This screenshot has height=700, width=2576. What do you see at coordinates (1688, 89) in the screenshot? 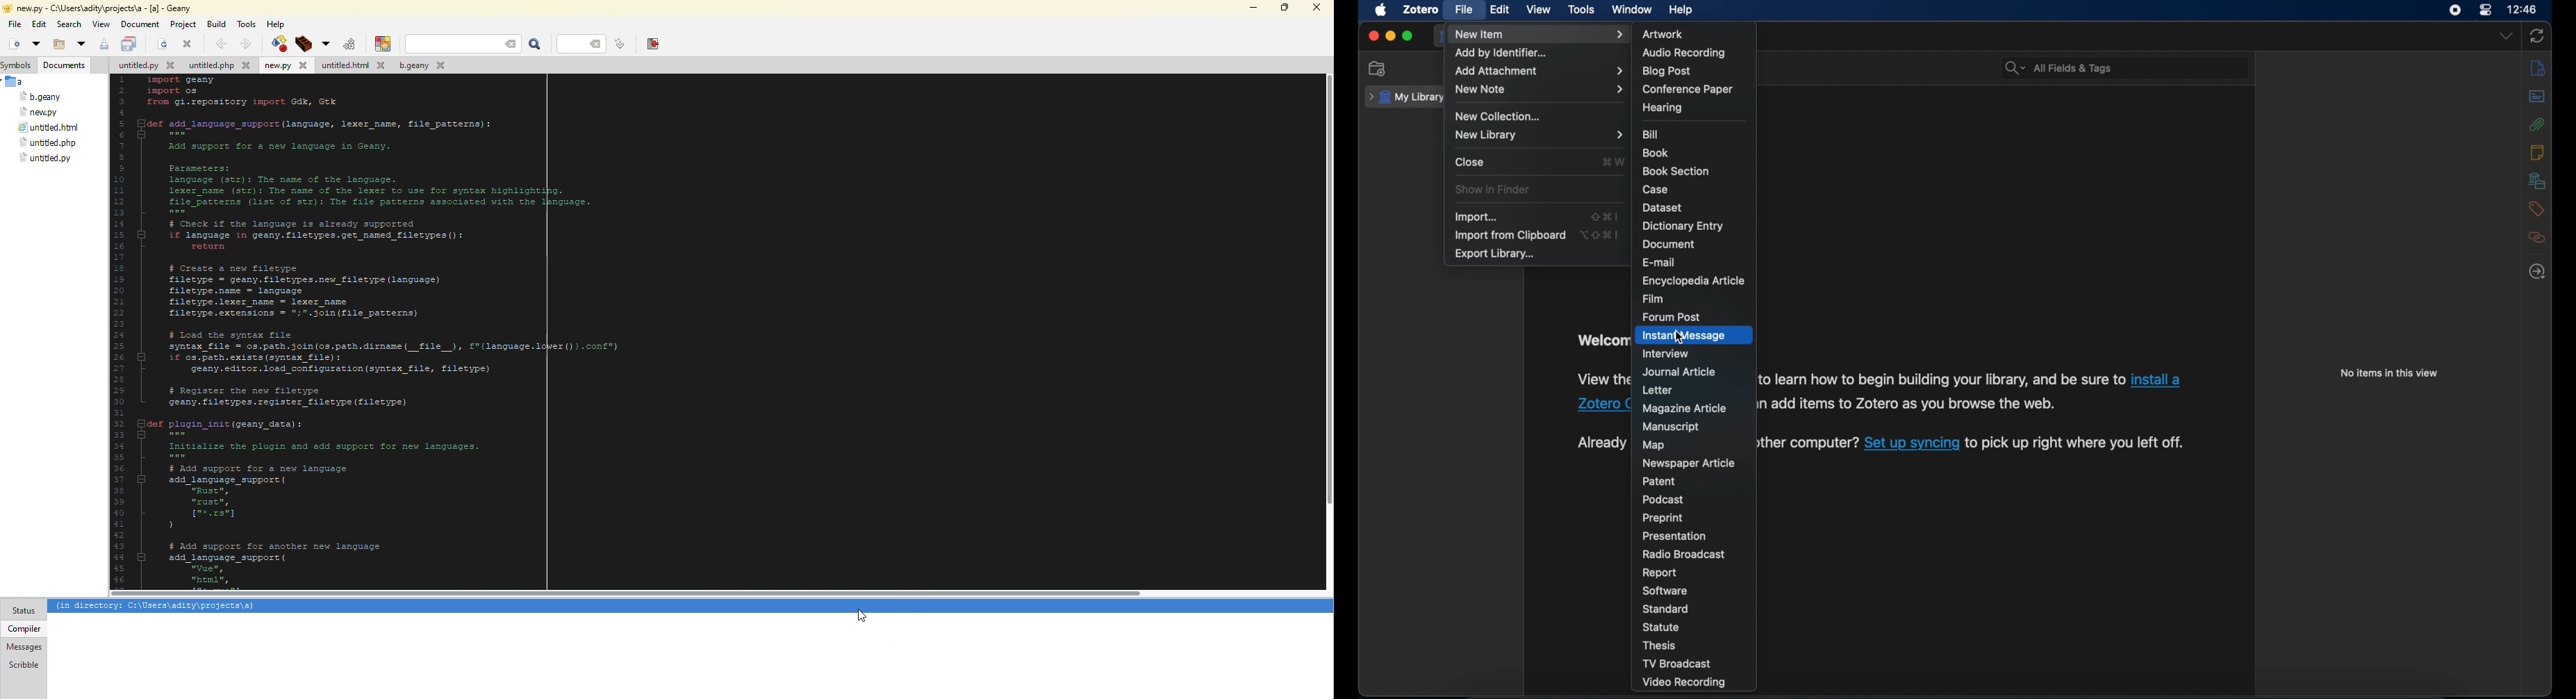
I see `conference paper` at bounding box center [1688, 89].